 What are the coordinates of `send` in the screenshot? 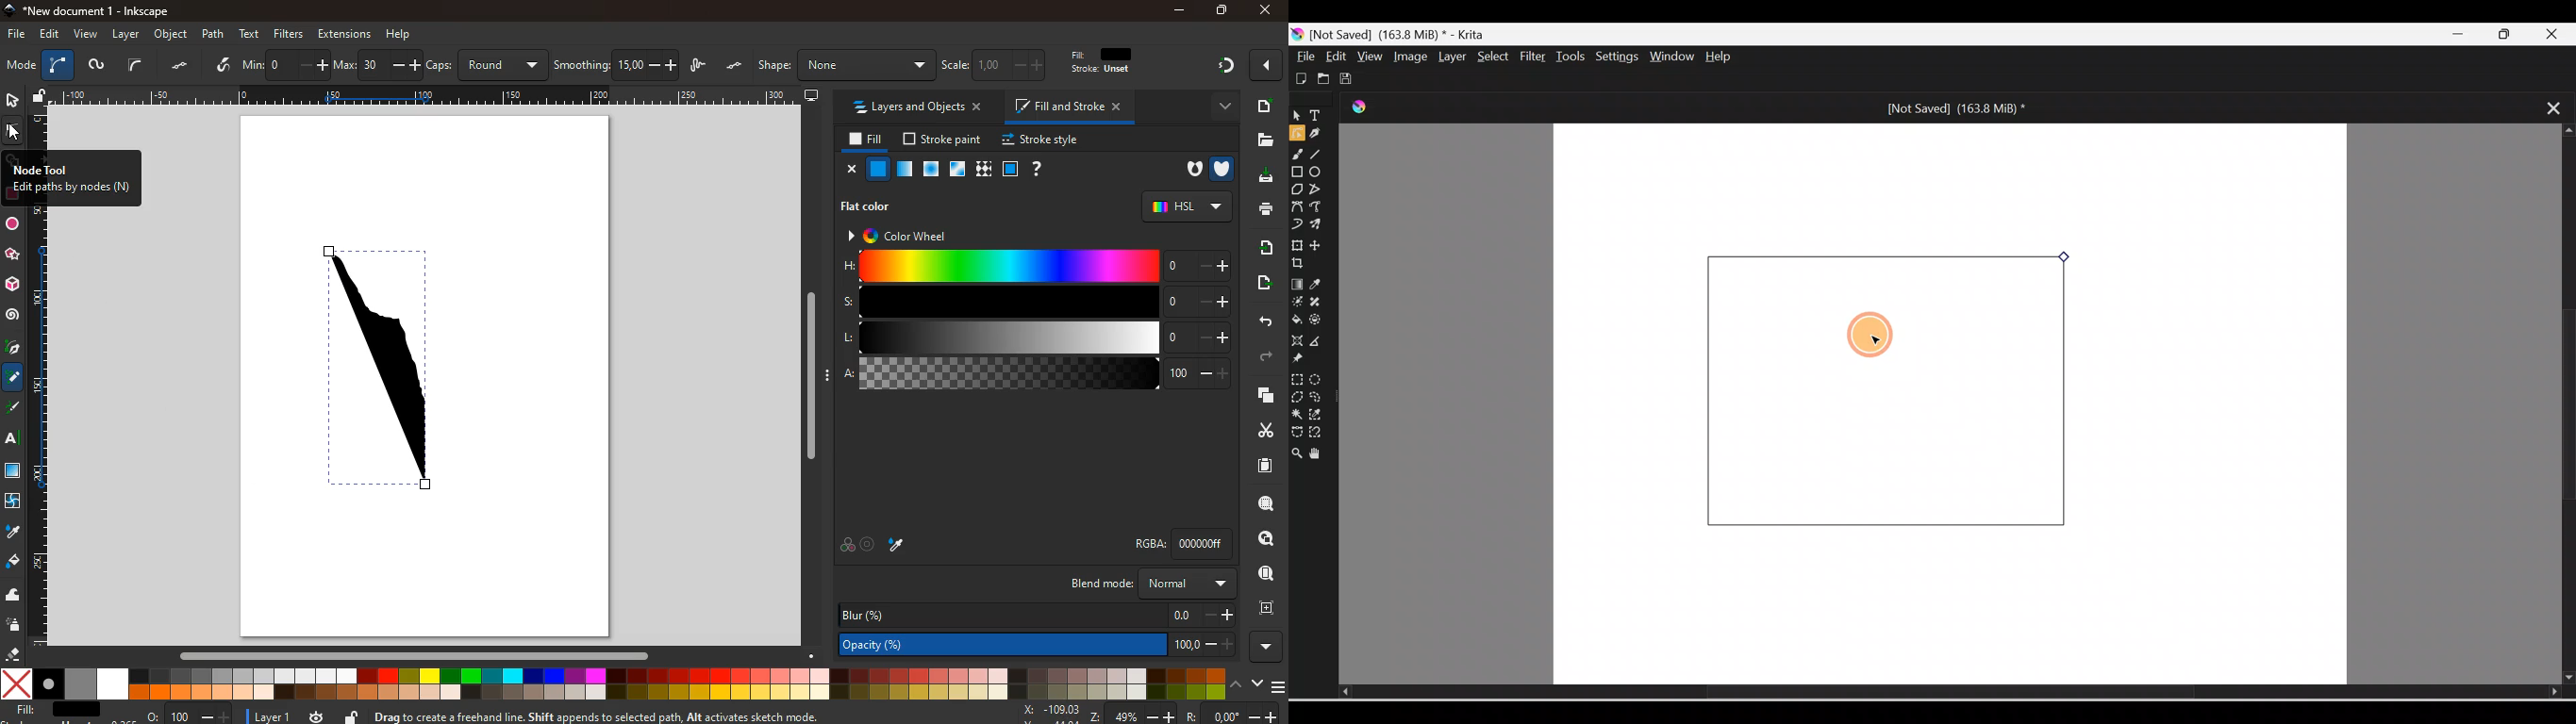 It's located at (1267, 285).